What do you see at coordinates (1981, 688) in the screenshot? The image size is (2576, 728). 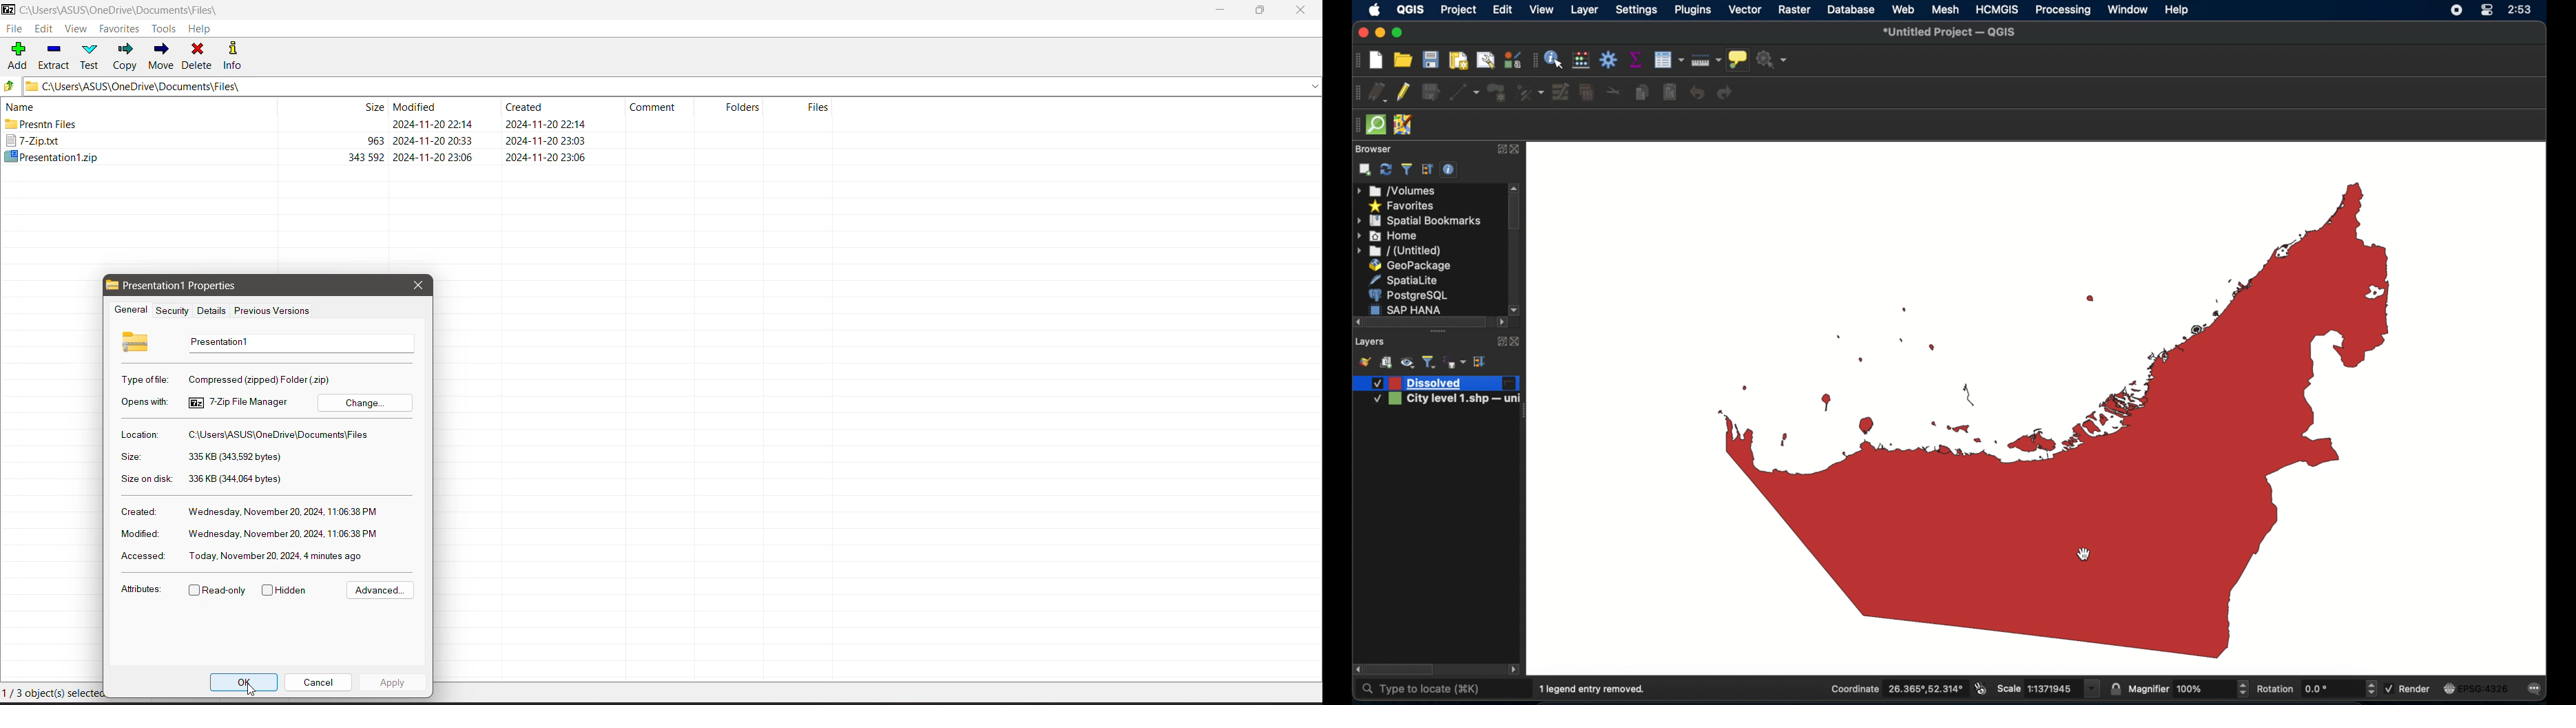 I see `toggle extents and mouse display position` at bounding box center [1981, 688].